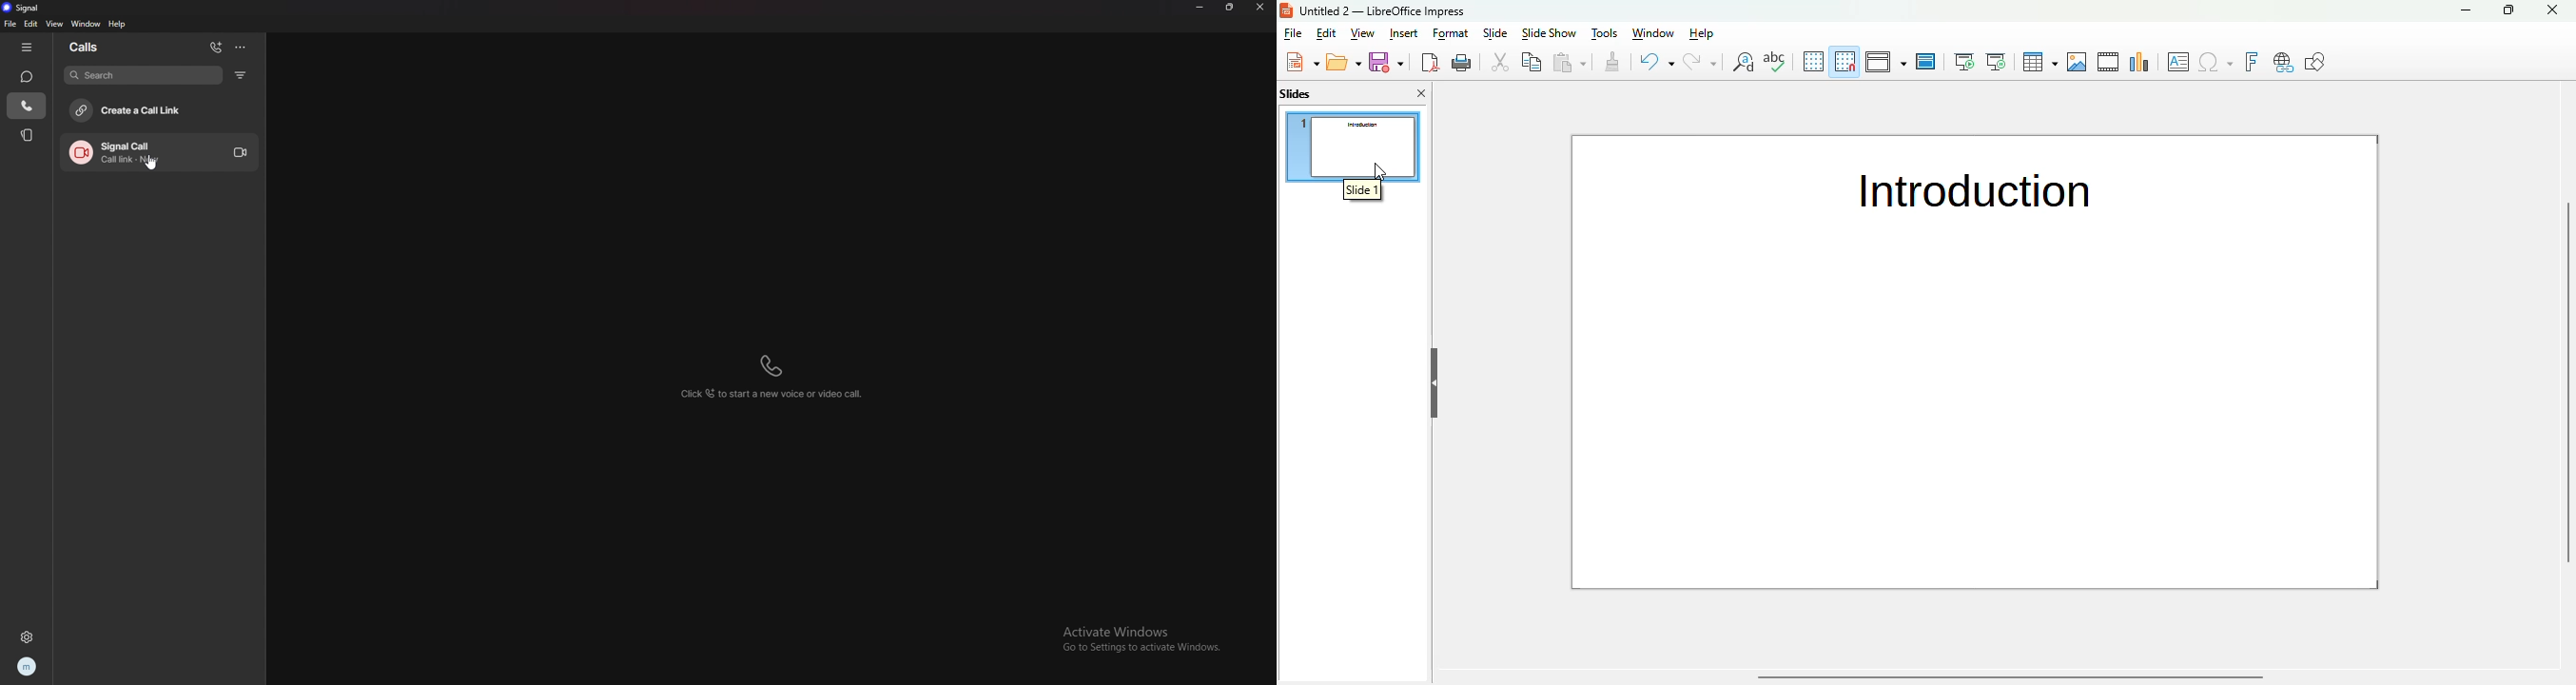 This screenshot has height=700, width=2576. Describe the element at coordinates (2284, 63) in the screenshot. I see `insert hyperlink` at that location.